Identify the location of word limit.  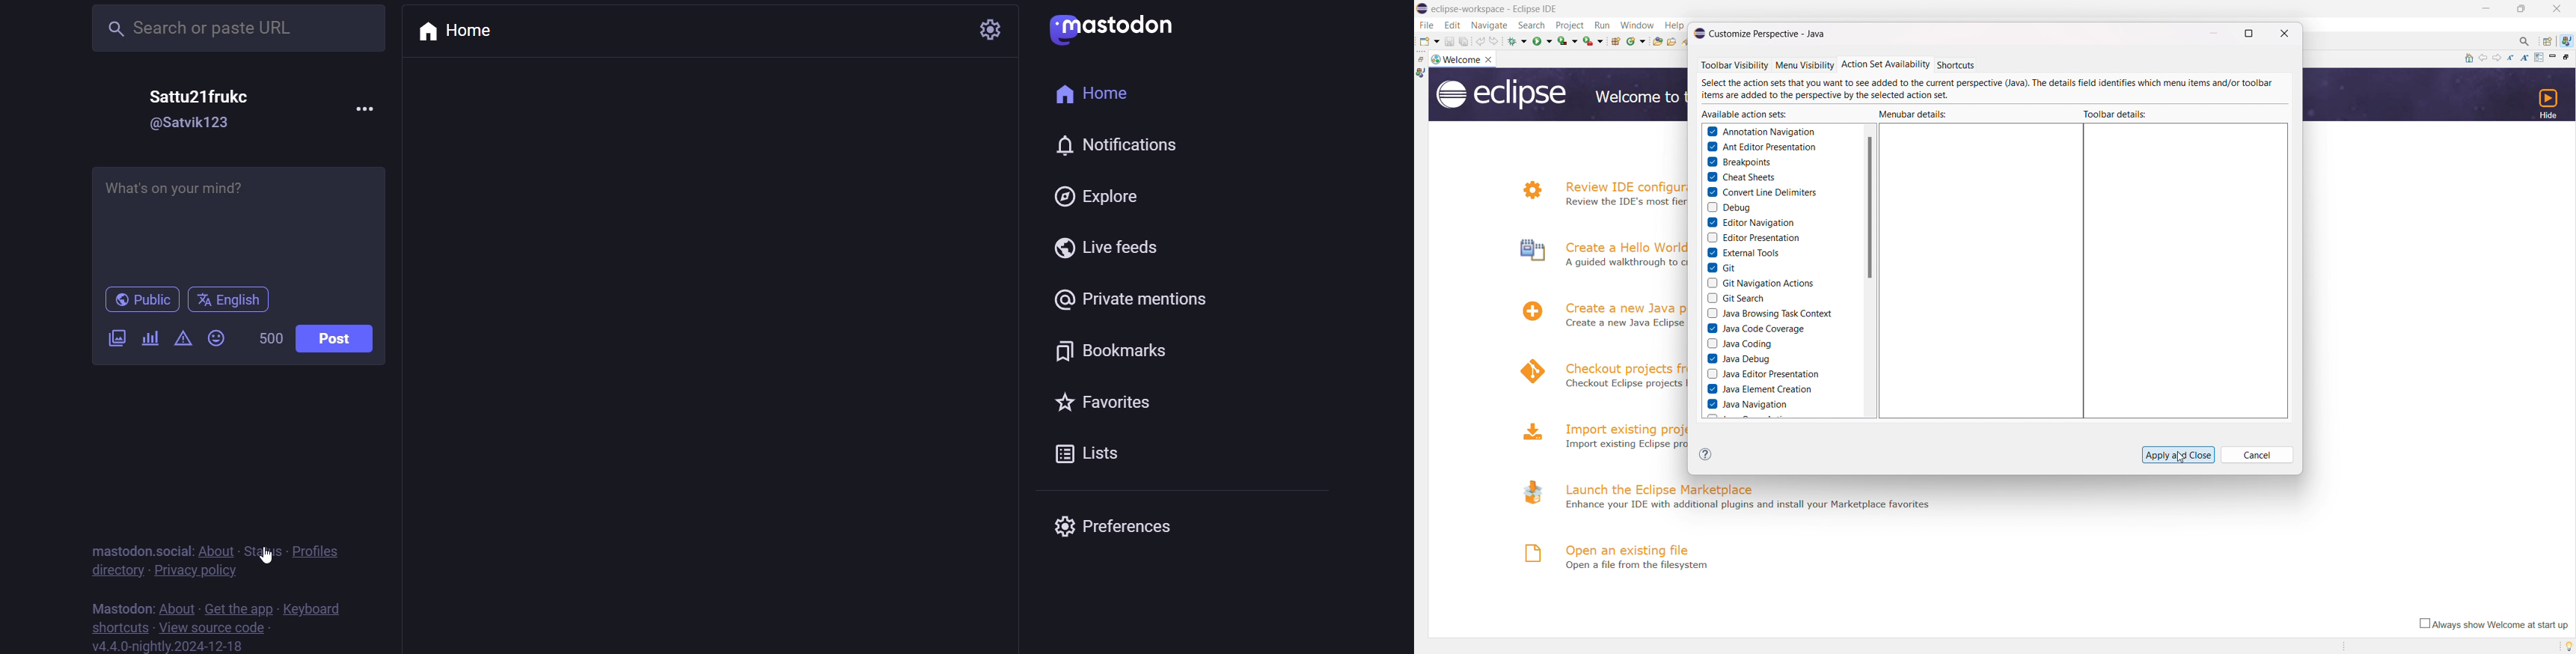
(269, 339).